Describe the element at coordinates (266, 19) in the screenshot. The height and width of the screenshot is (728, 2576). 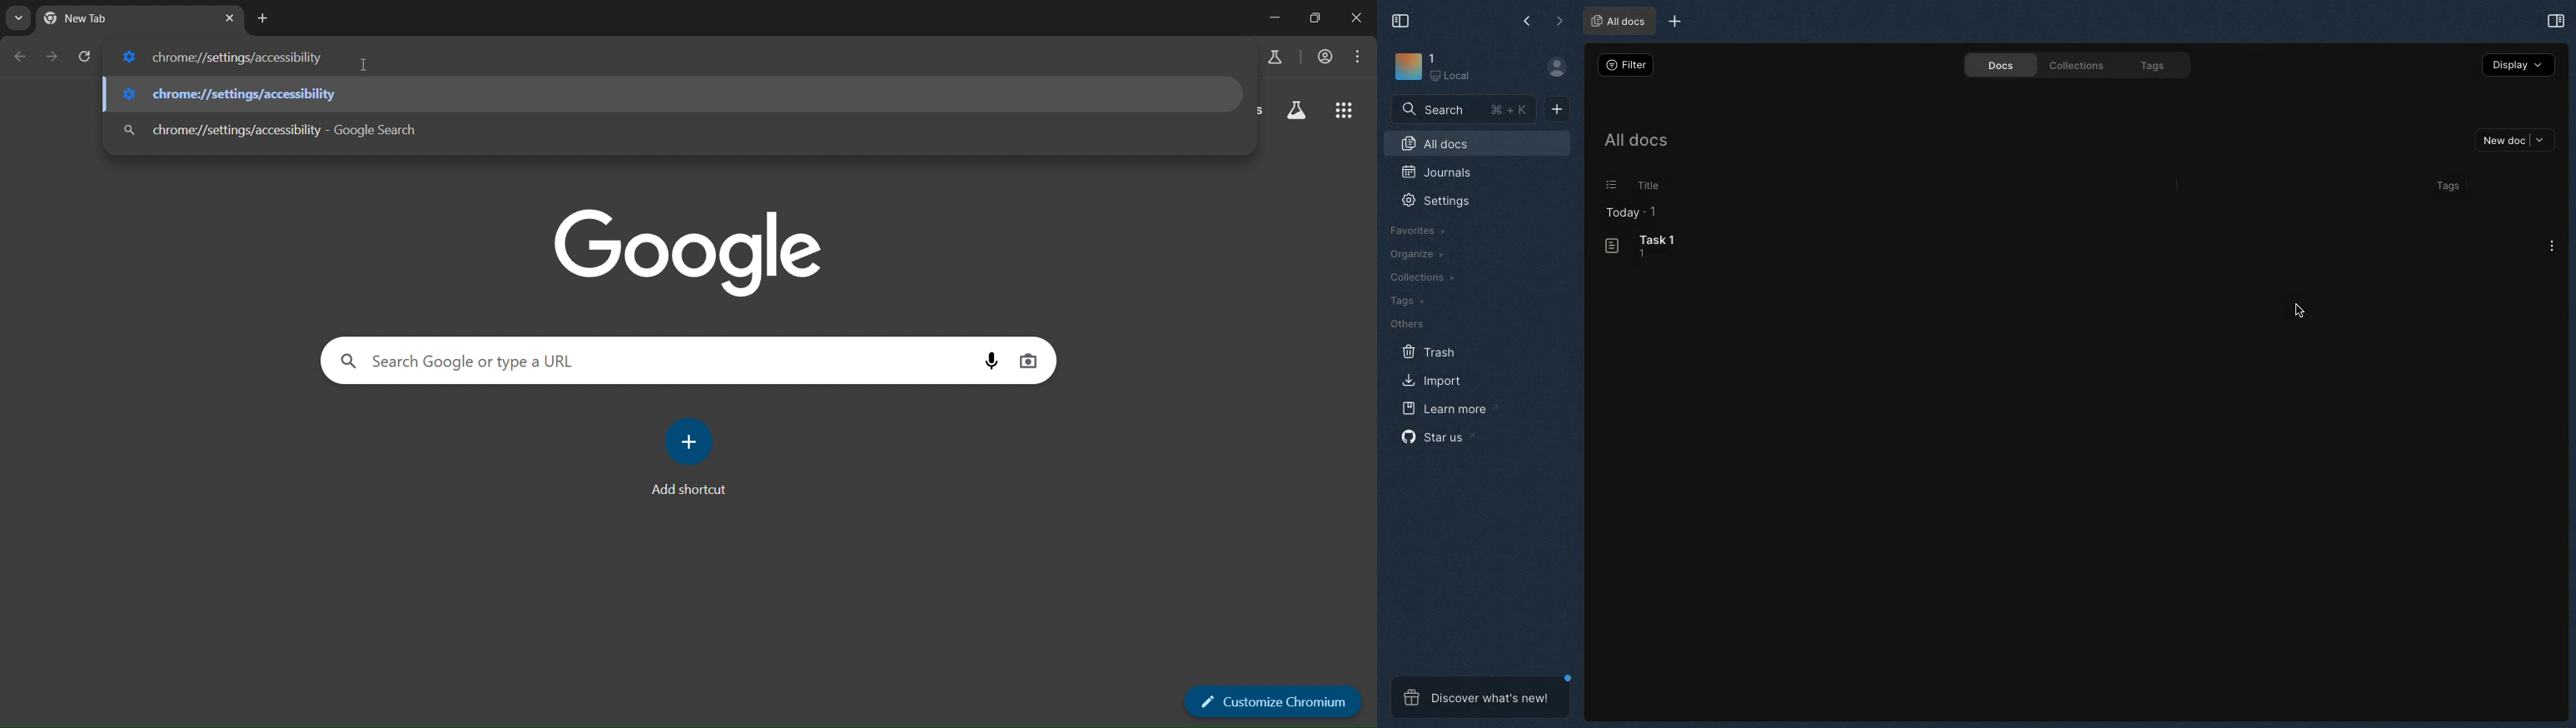
I see `new tab` at that location.